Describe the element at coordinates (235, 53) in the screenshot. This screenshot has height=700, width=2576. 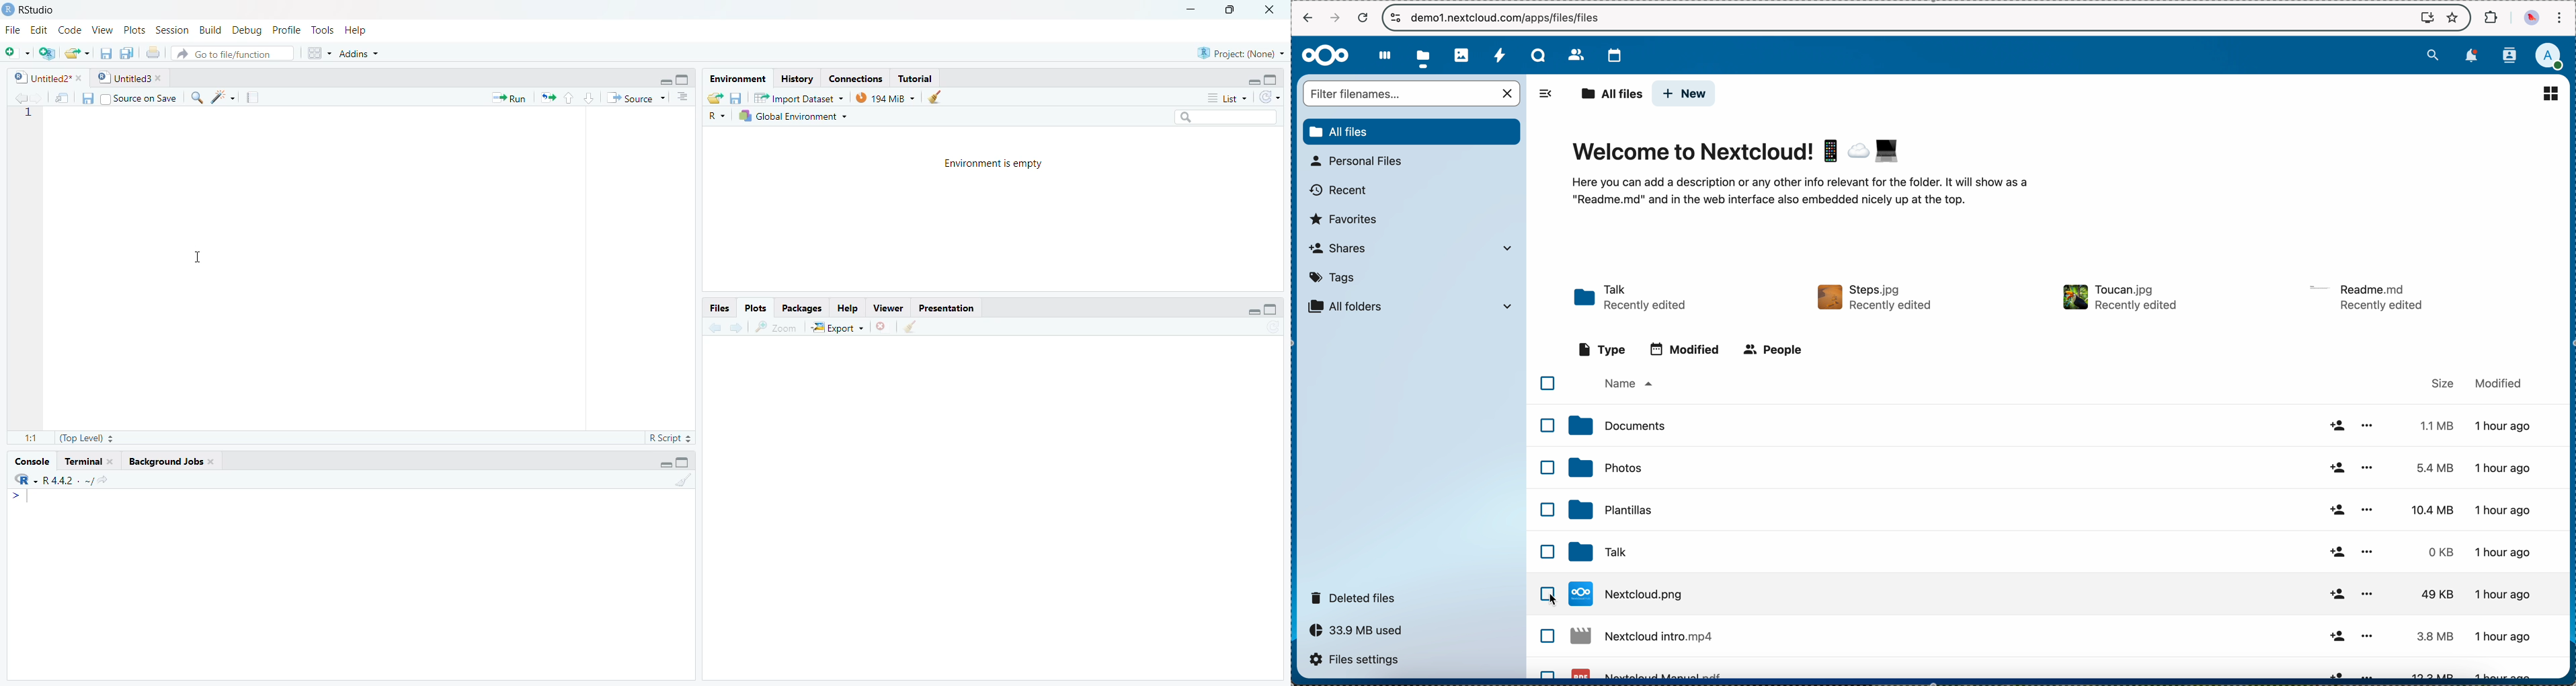
I see `” Go to file/function` at that location.